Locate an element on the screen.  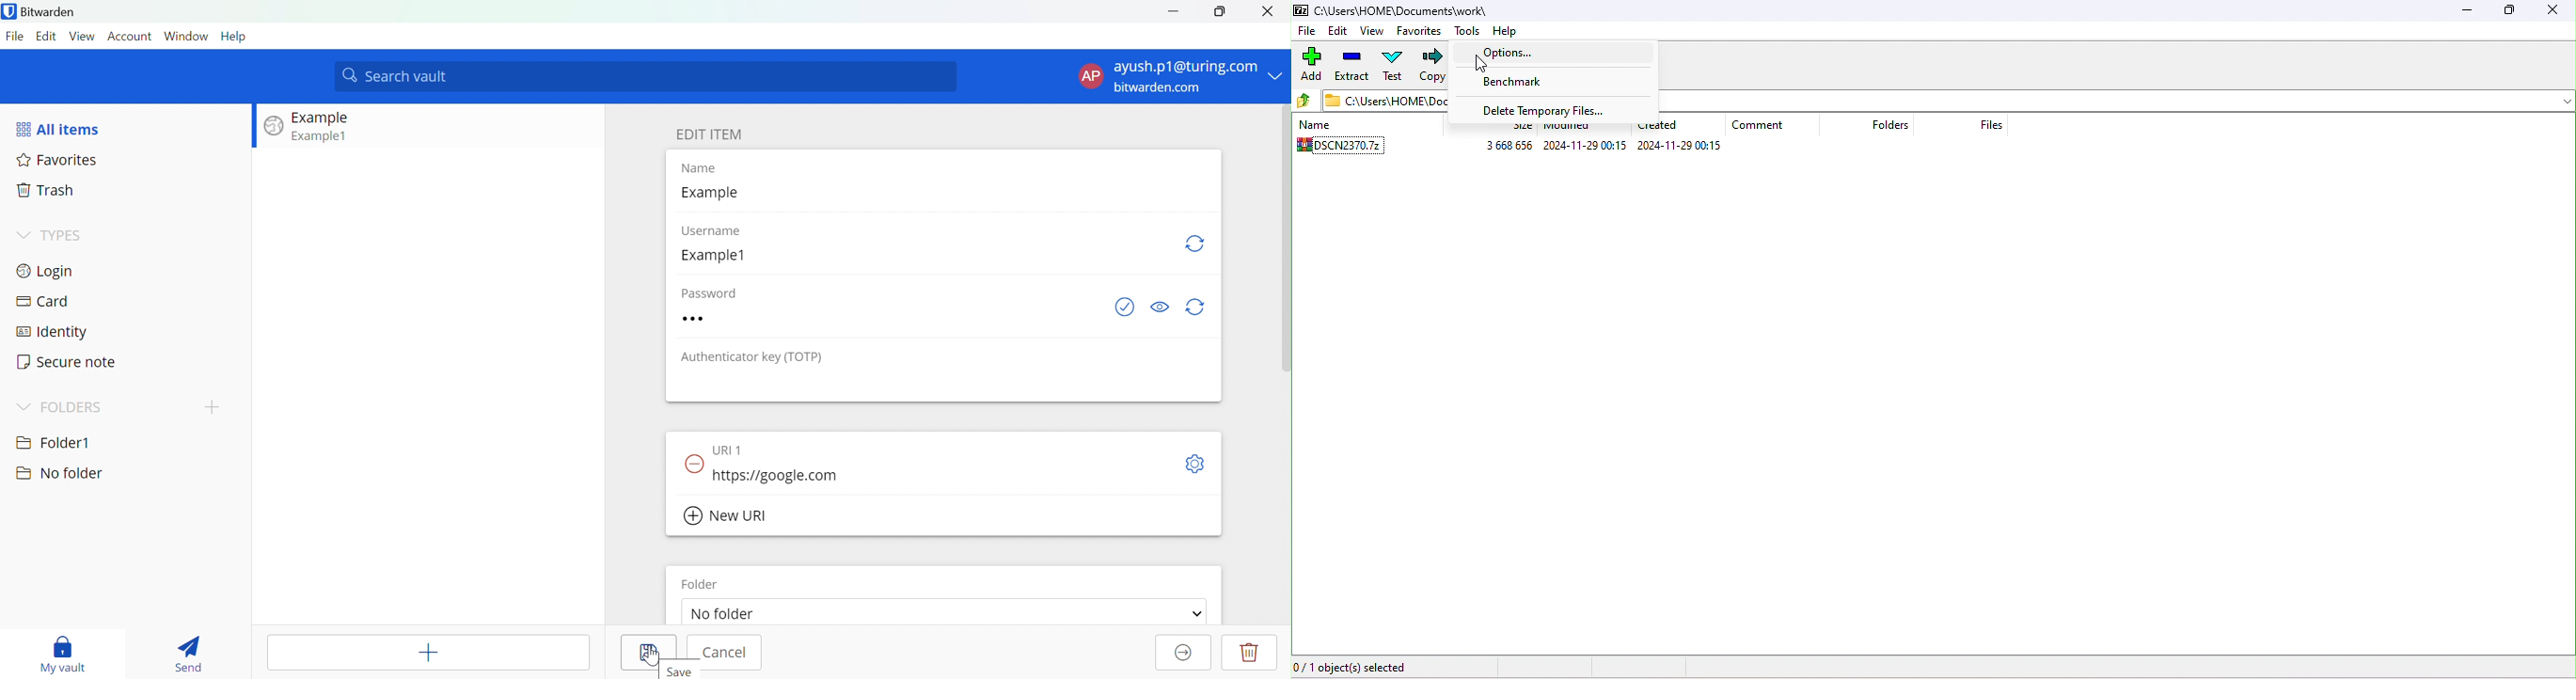
close is located at coordinates (2554, 10).